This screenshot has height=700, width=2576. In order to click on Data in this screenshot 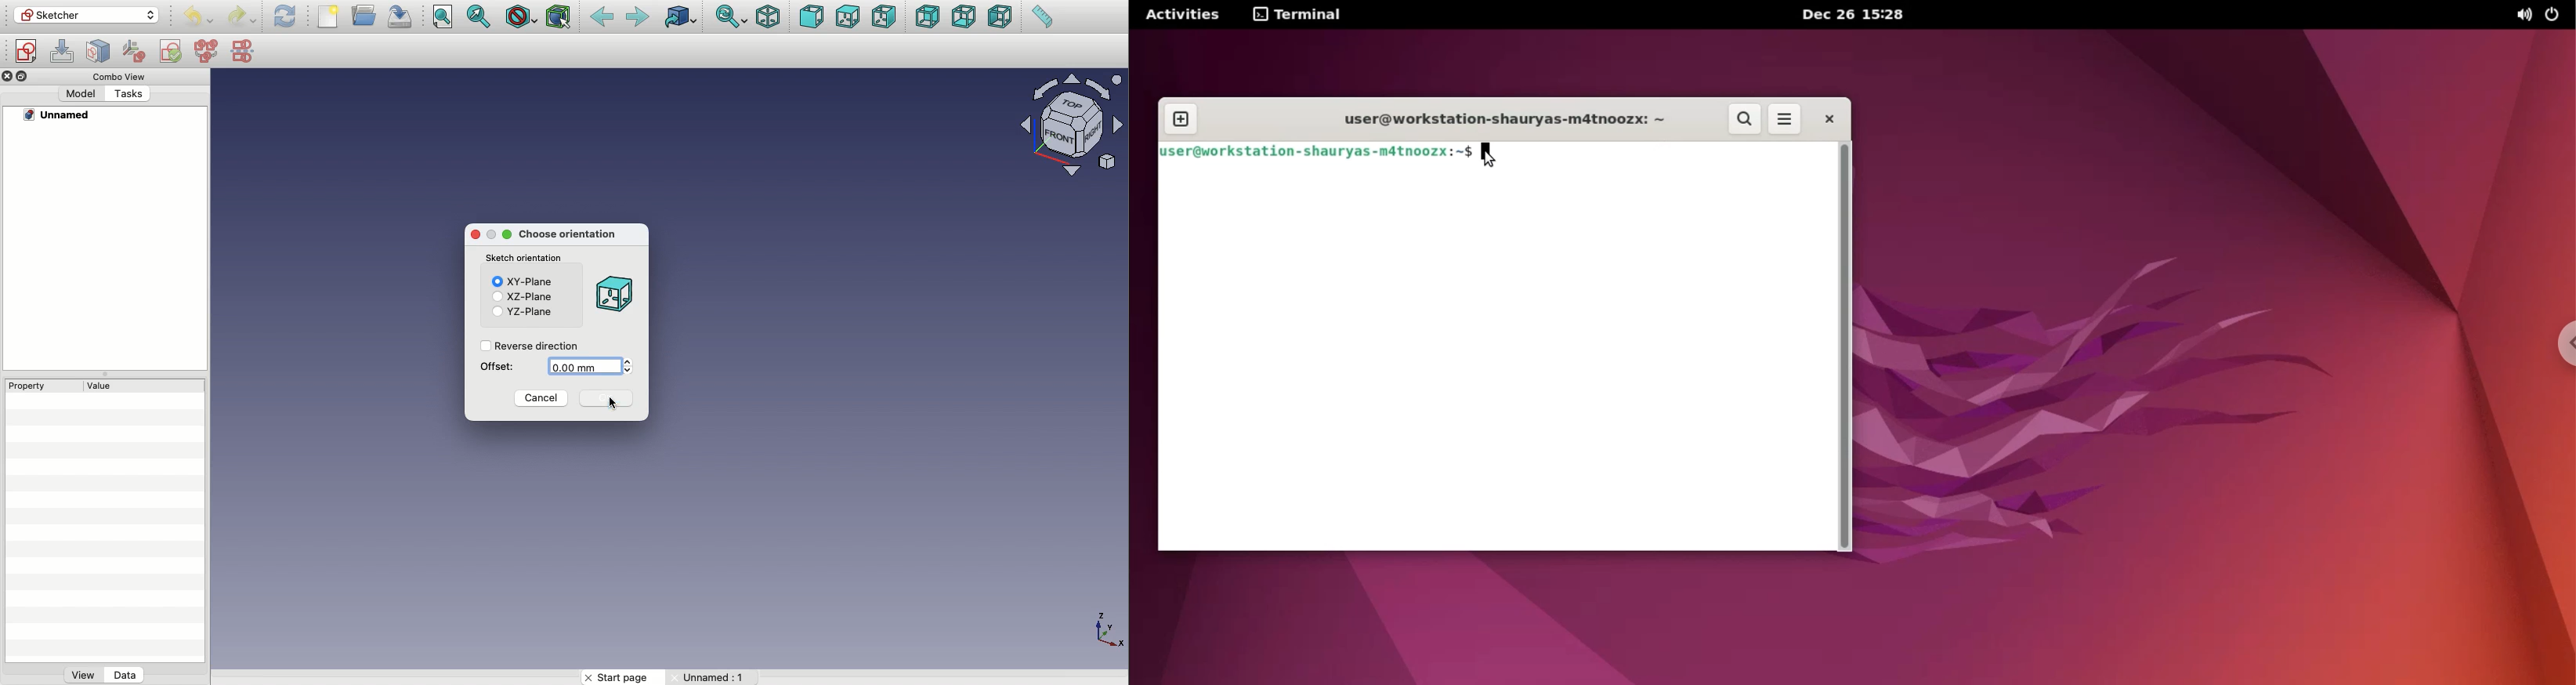, I will do `click(126, 674)`.